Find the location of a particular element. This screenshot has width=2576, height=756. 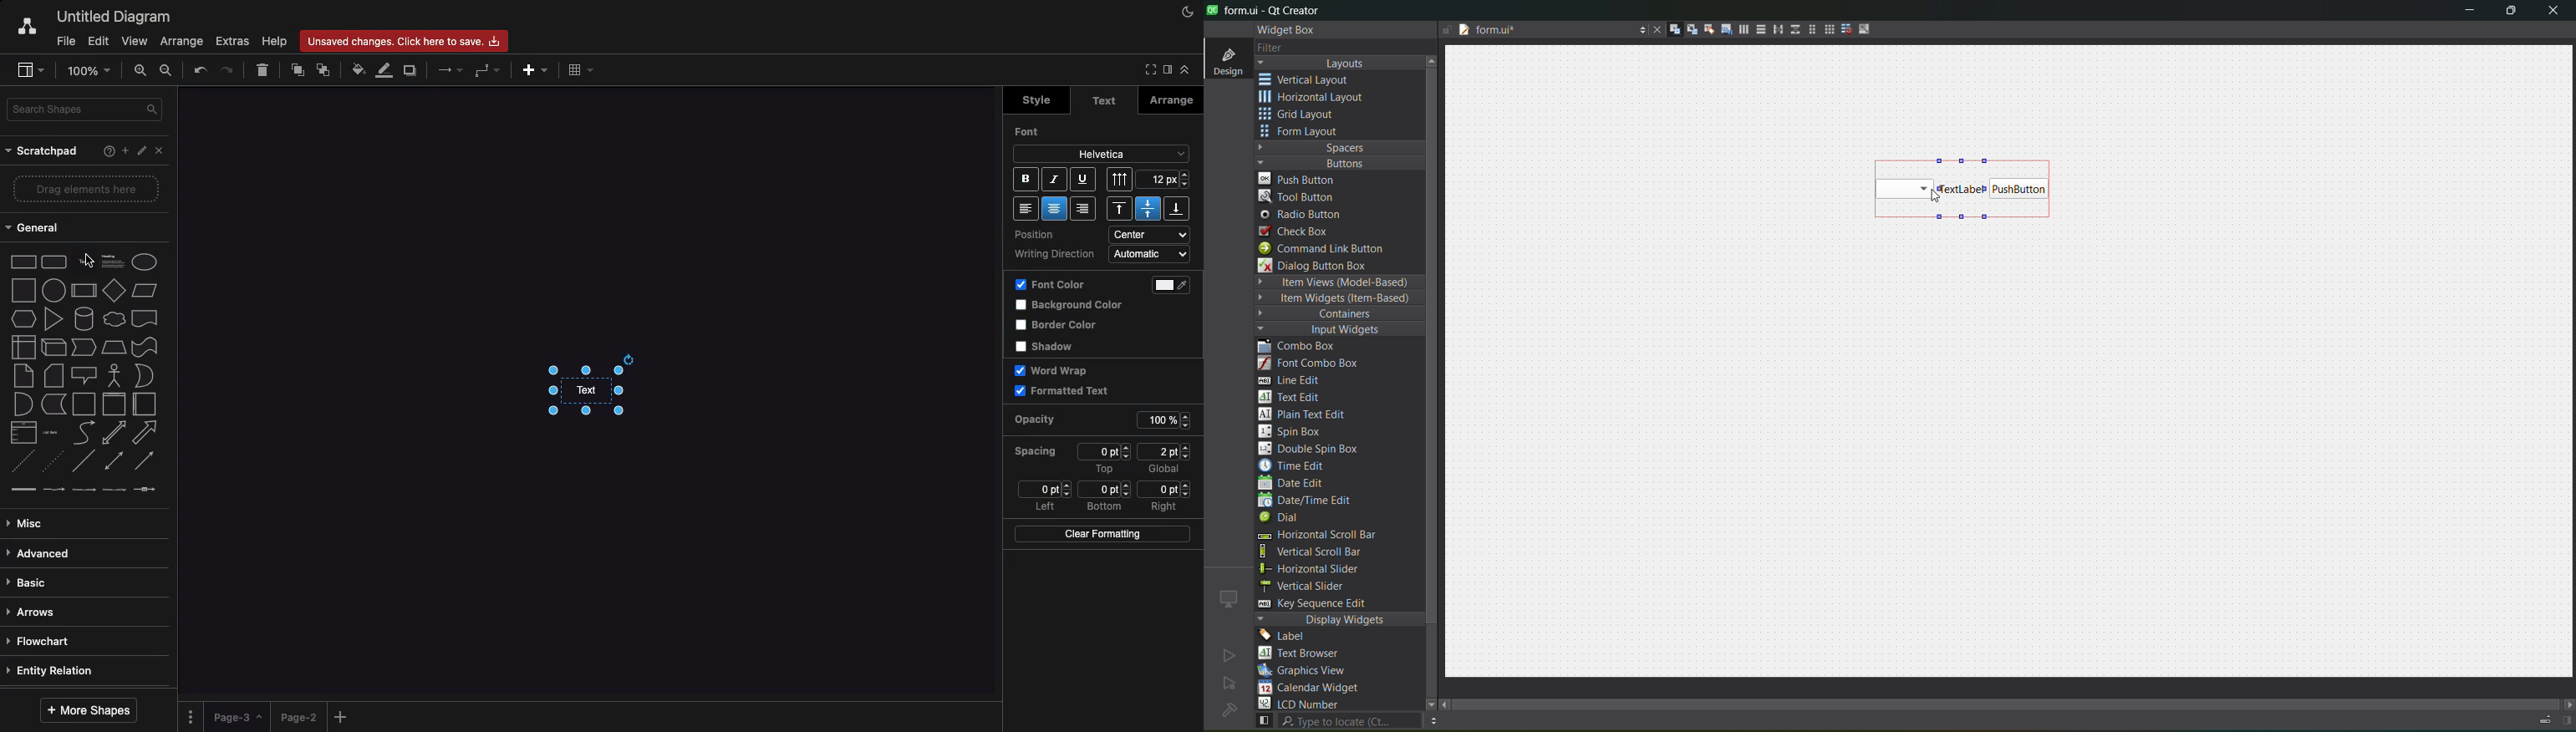

Top is located at coordinates (1123, 209).